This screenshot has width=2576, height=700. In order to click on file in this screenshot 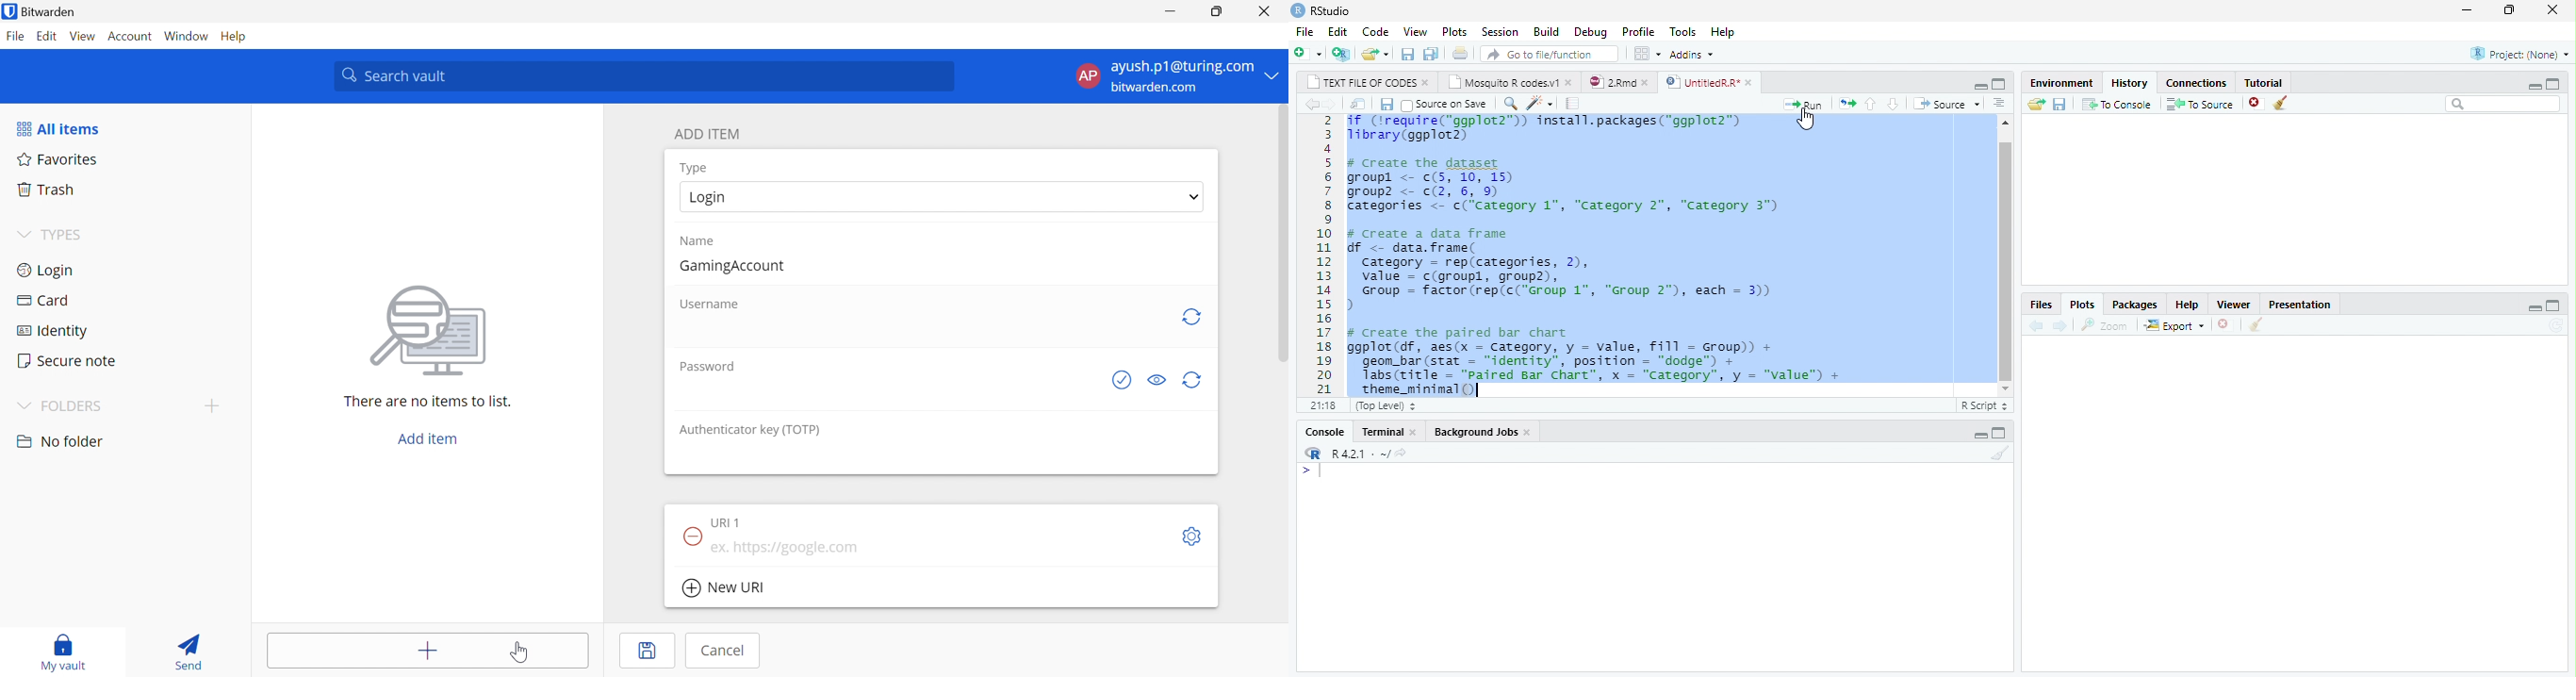, I will do `click(1303, 30)`.